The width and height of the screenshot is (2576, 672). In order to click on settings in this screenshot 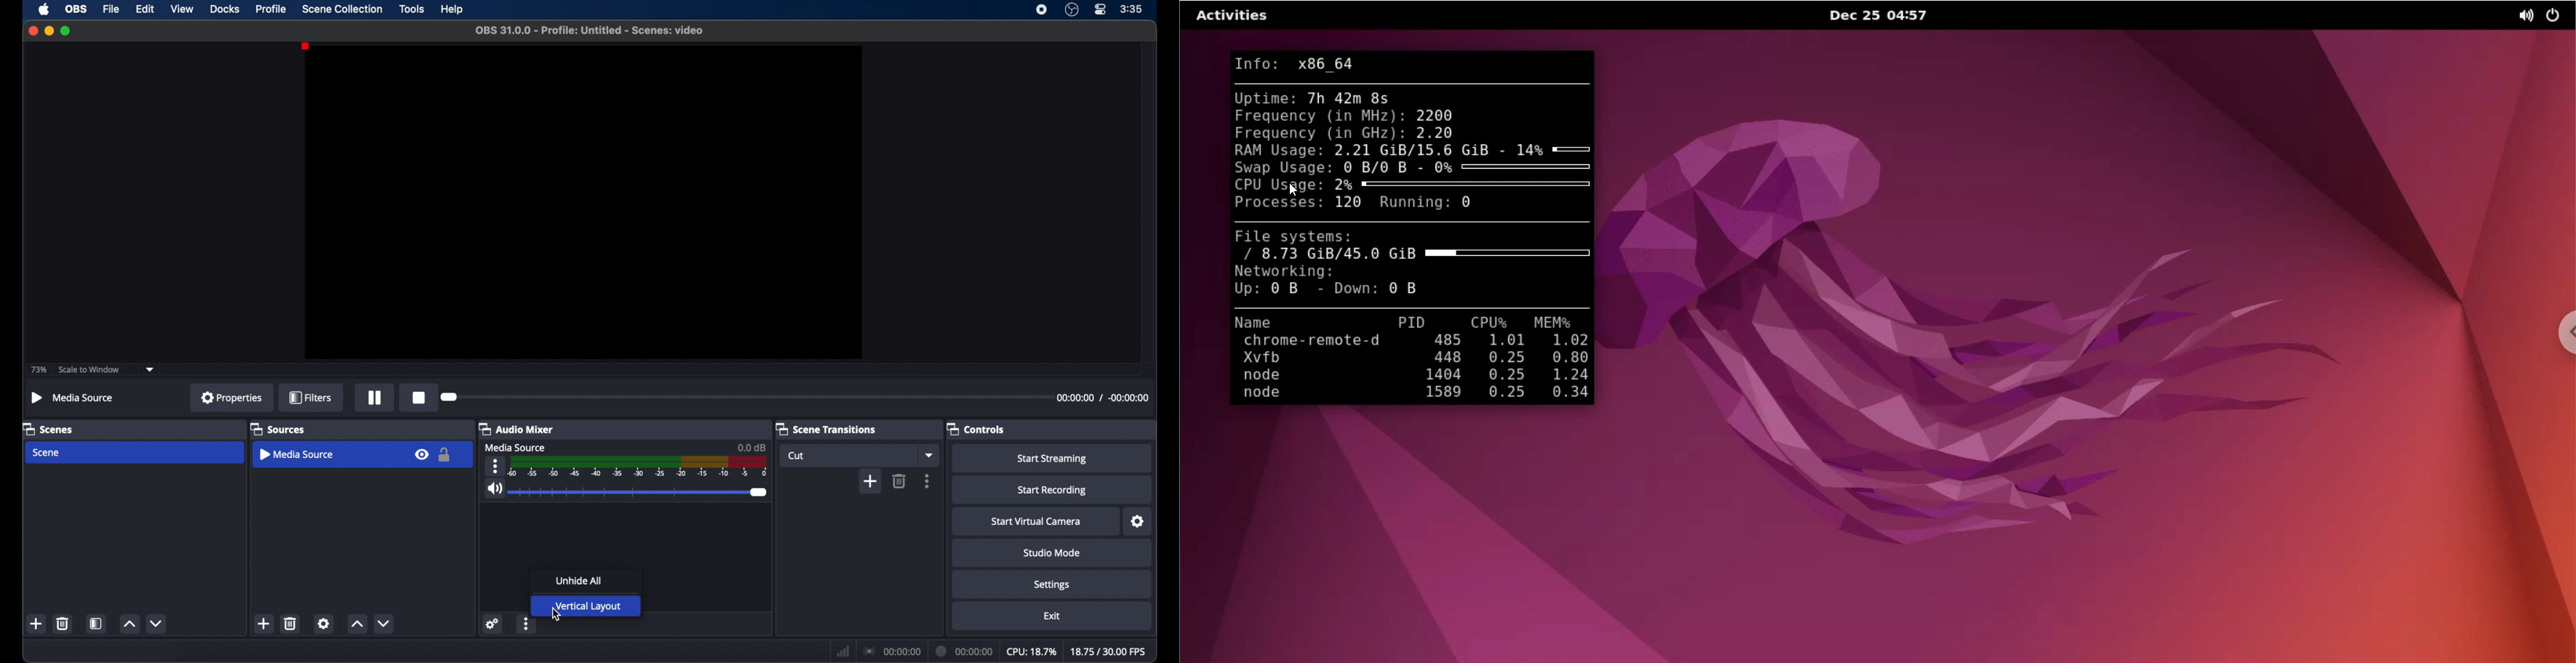, I will do `click(493, 623)`.